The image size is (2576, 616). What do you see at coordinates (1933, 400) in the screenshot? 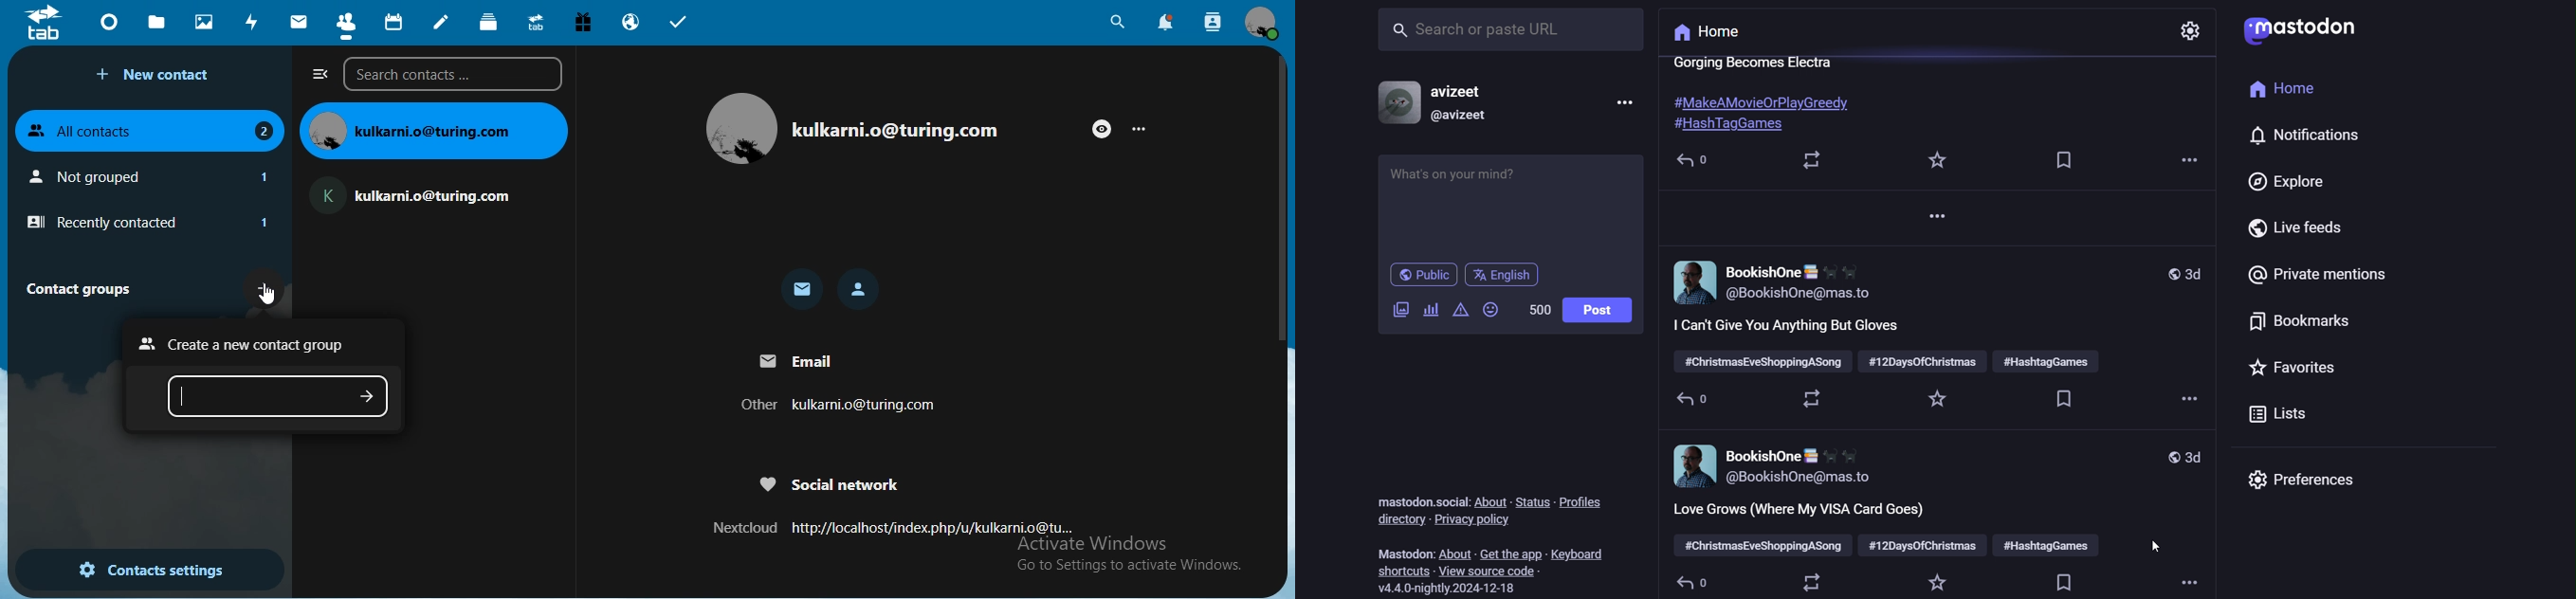
I see `favorite` at bounding box center [1933, 400].